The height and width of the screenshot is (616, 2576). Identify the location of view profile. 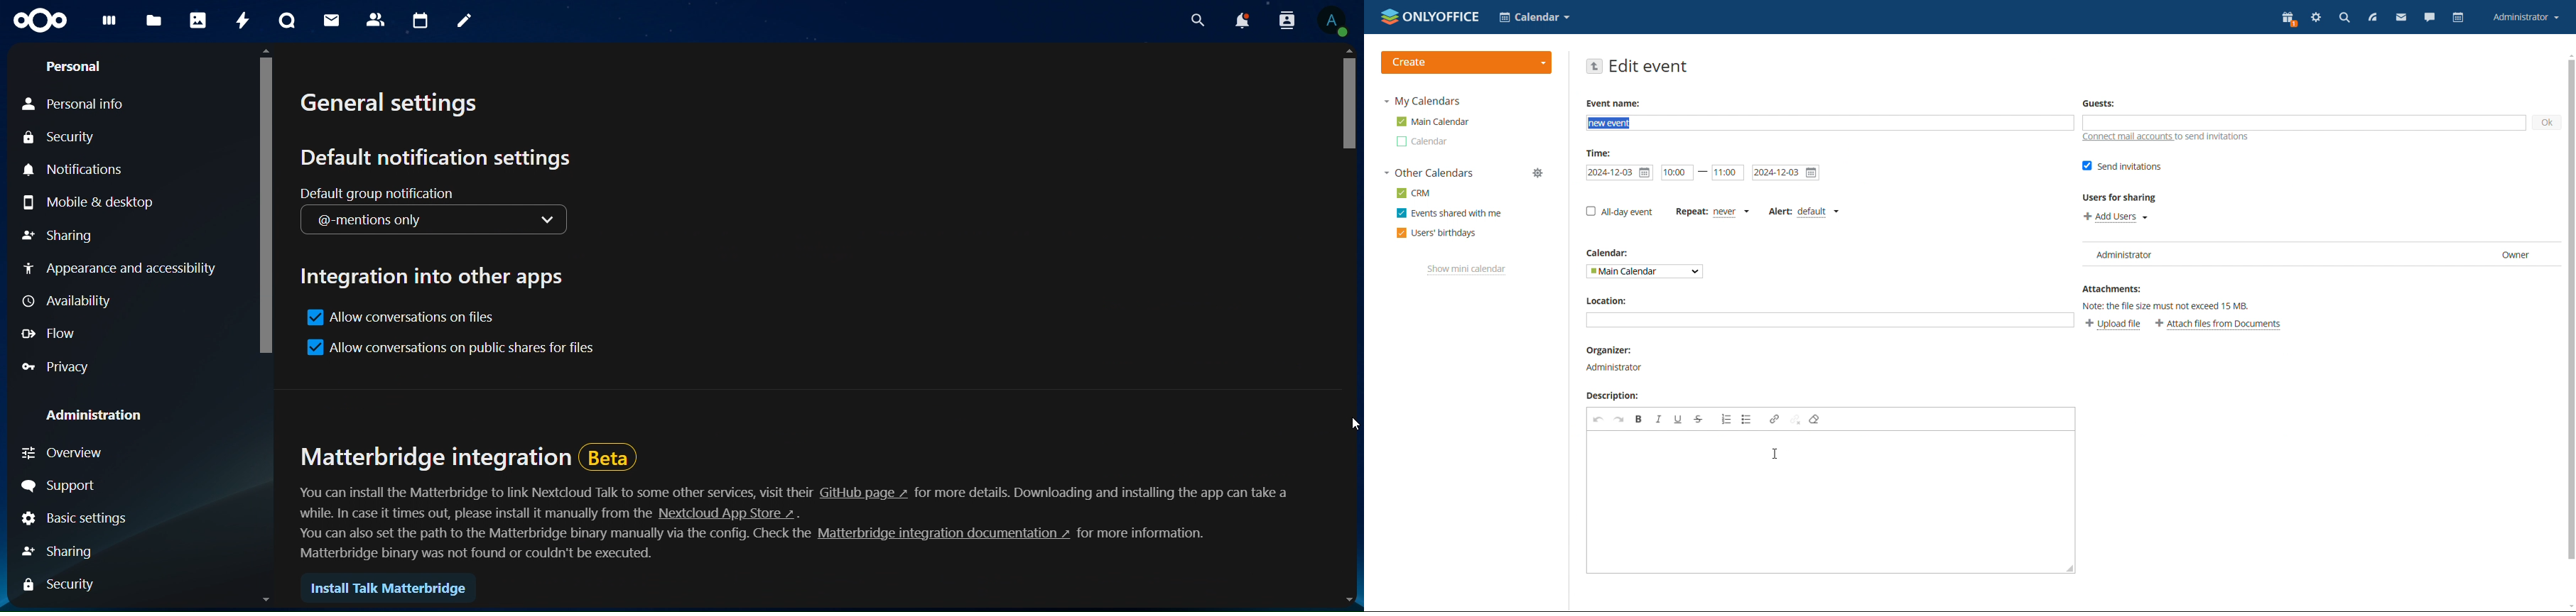
(1331, 21).